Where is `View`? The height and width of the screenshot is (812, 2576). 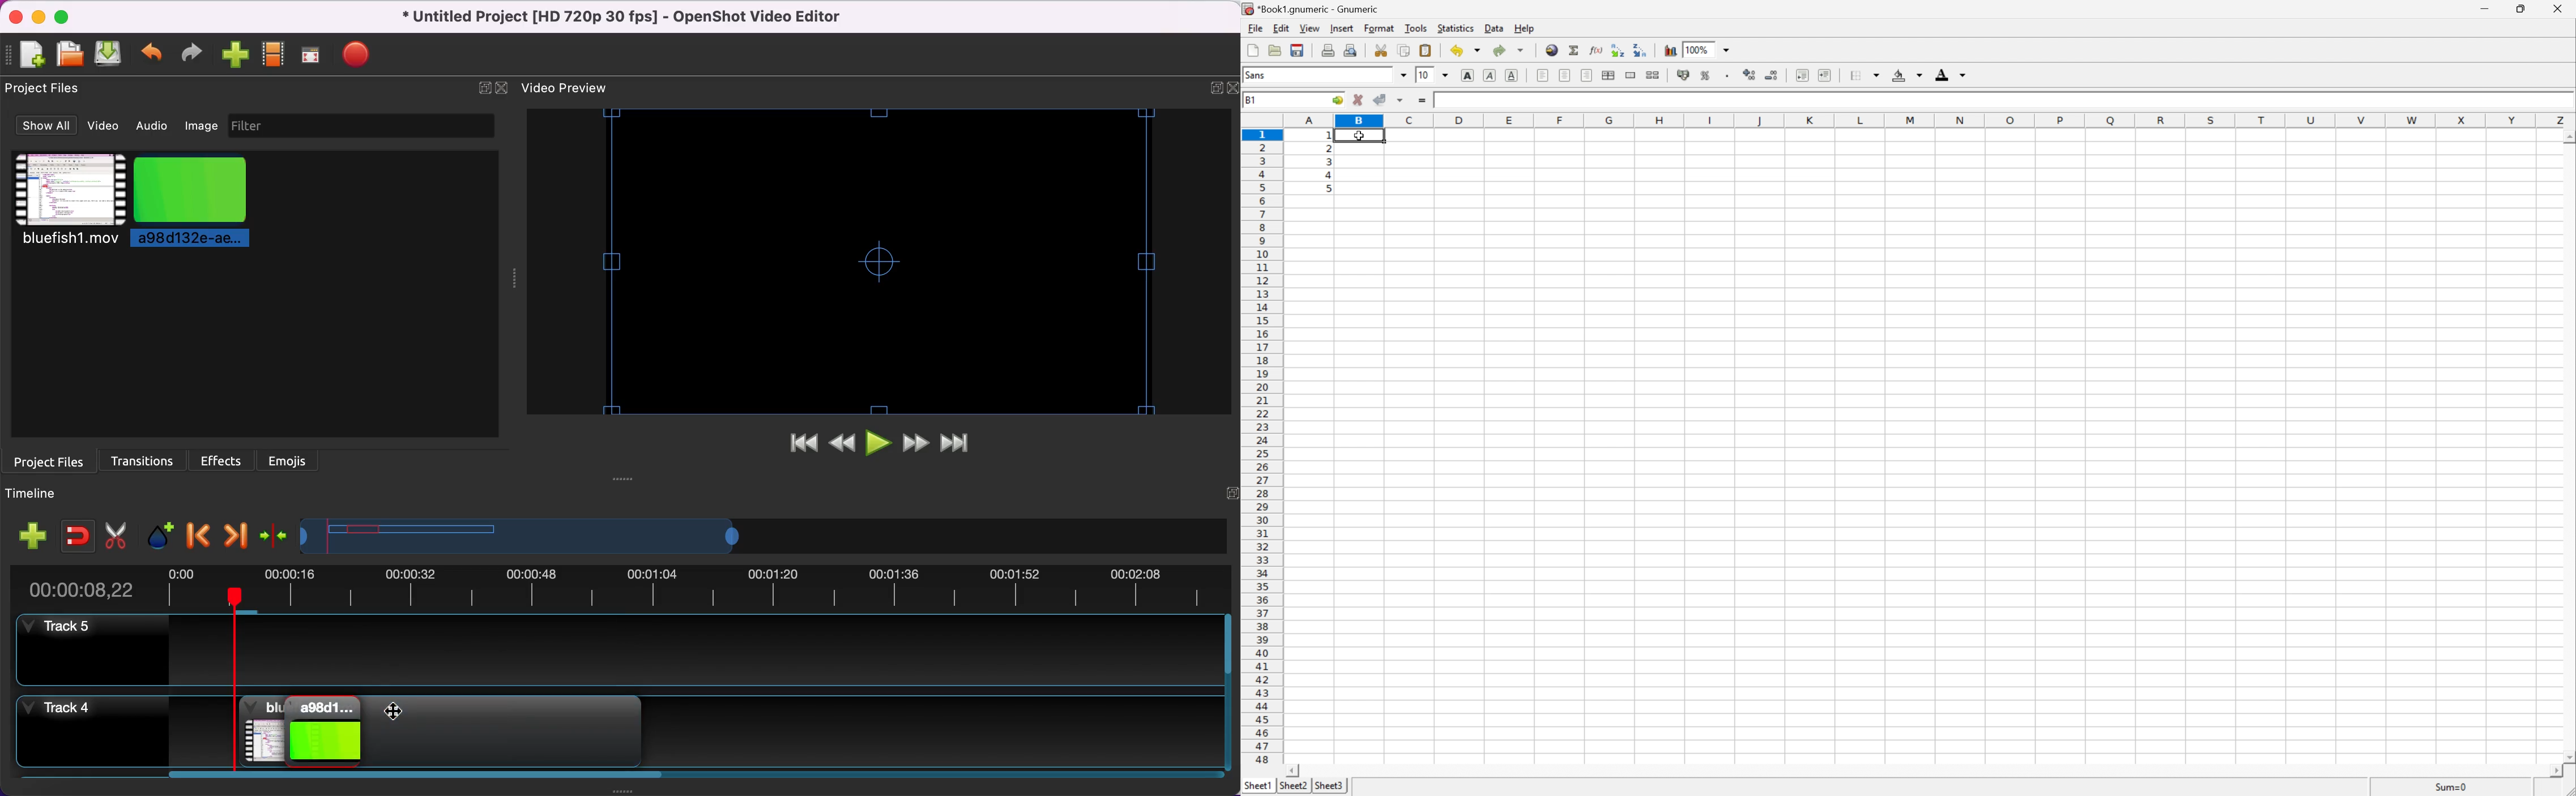 View is located at coordinates (1310, 28).